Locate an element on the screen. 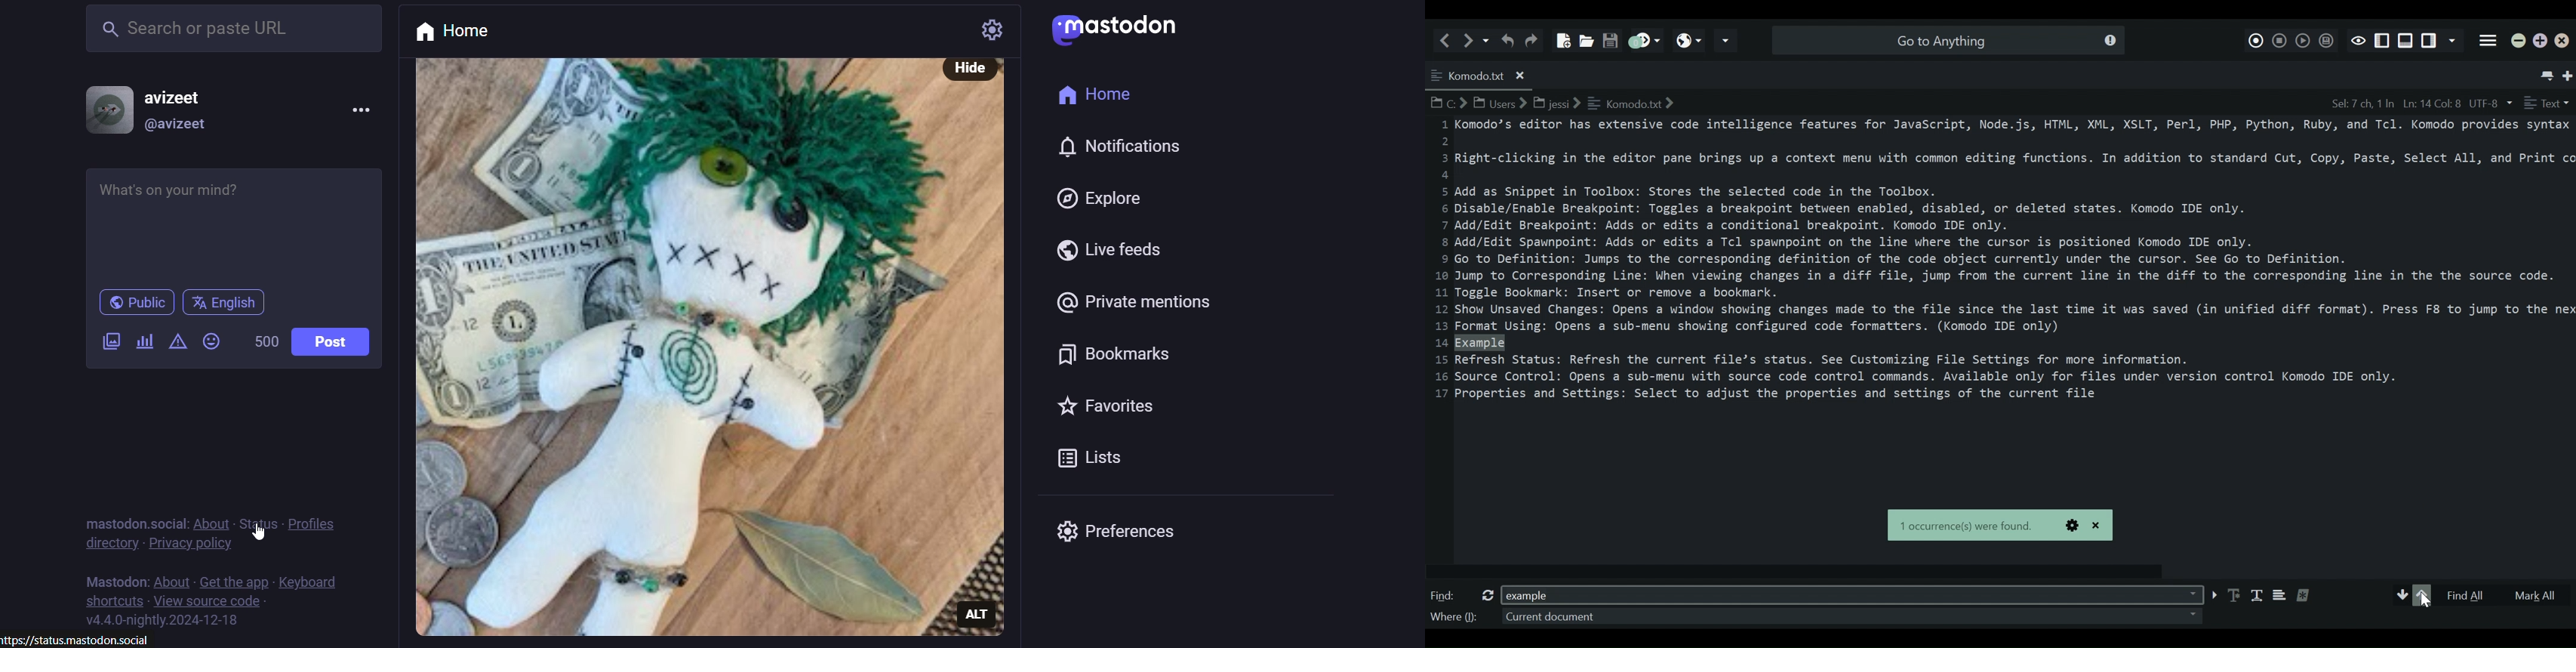 The width and height of the screenshot is (2576, 672). List all tabs is located at coordinates (2545, 73).